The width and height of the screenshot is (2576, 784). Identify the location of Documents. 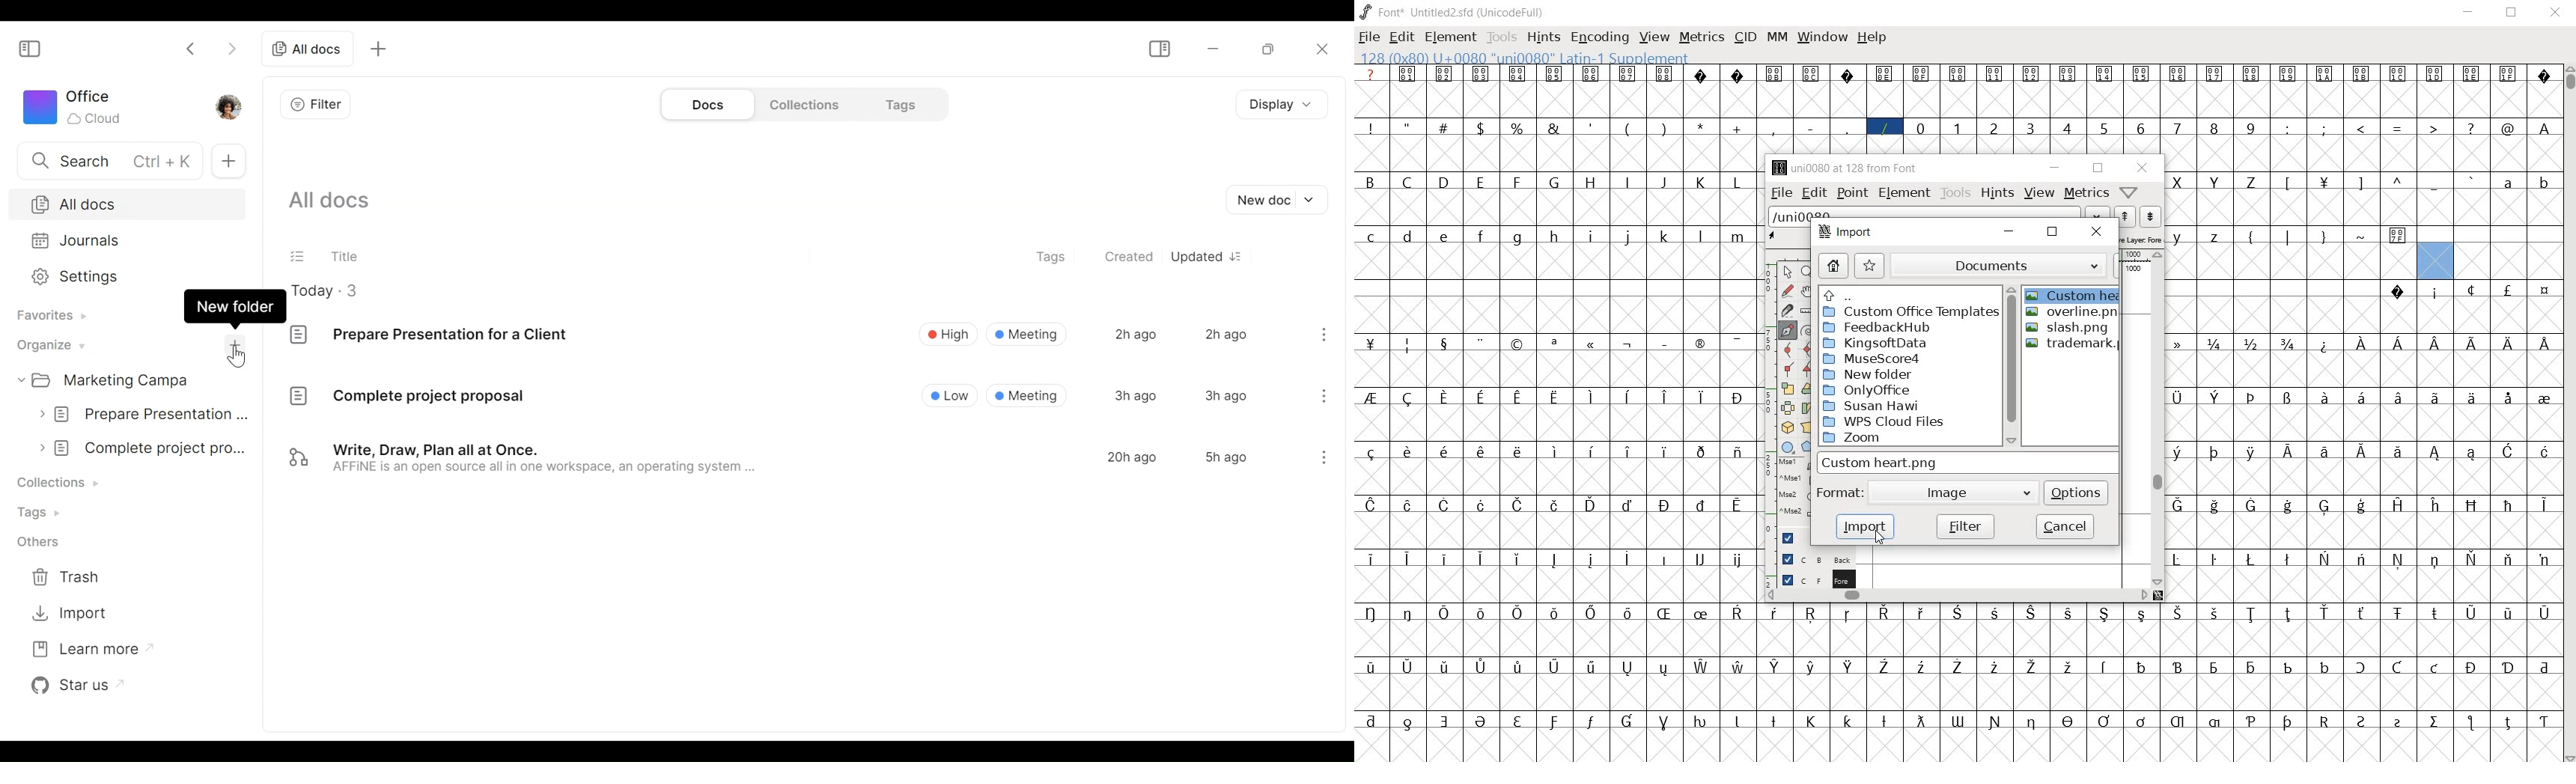
(706, 104).